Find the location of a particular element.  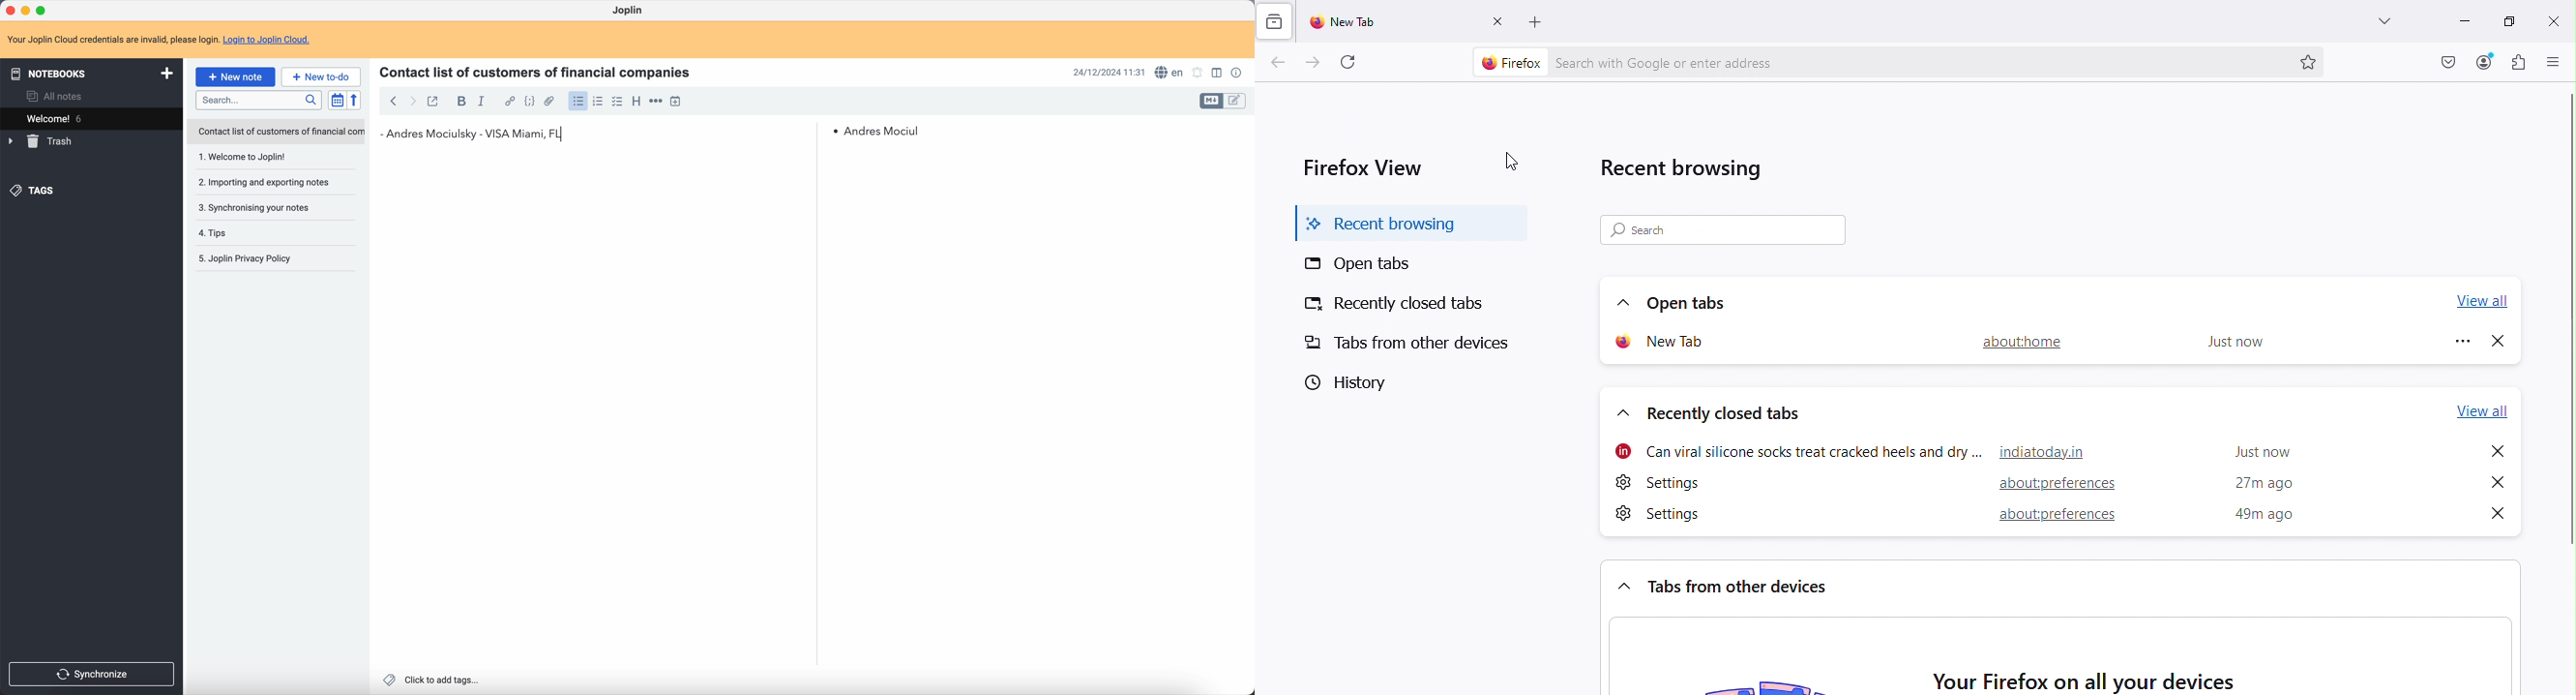

hyperlink is located at coordinates (2051, 515).